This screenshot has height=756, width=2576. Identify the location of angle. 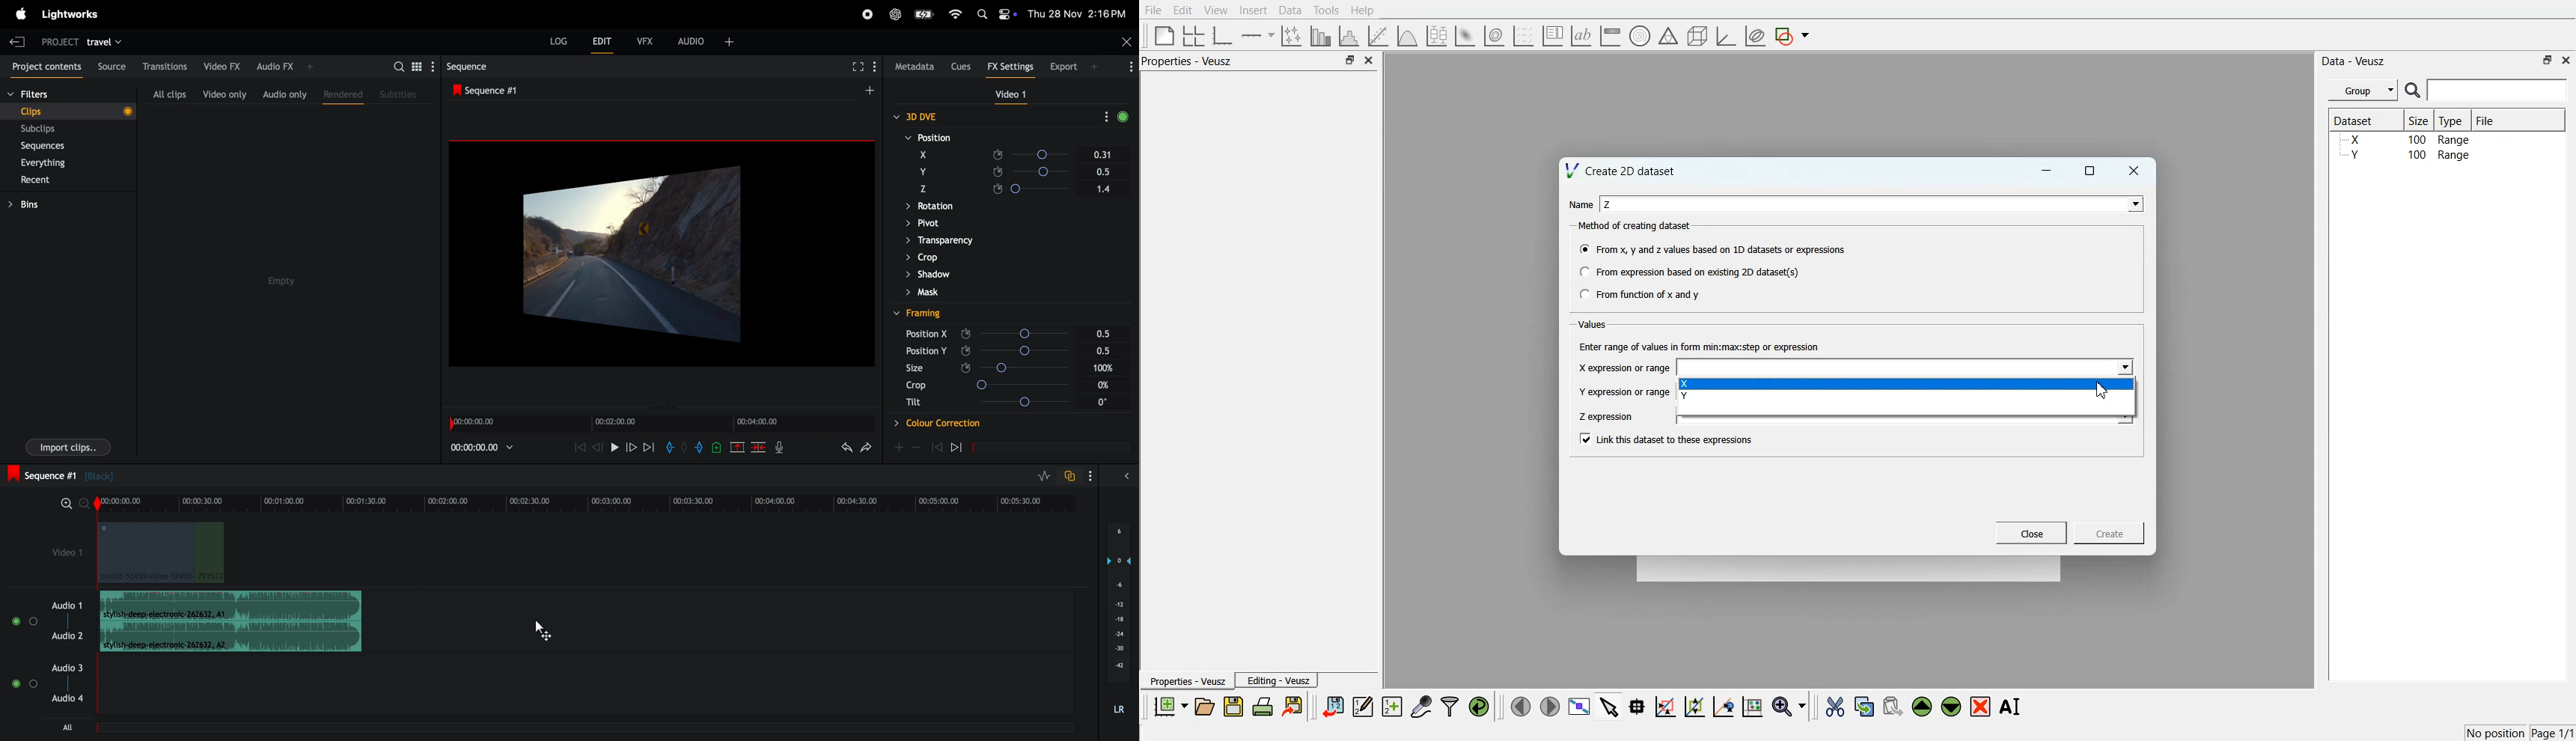
(1044, 188).